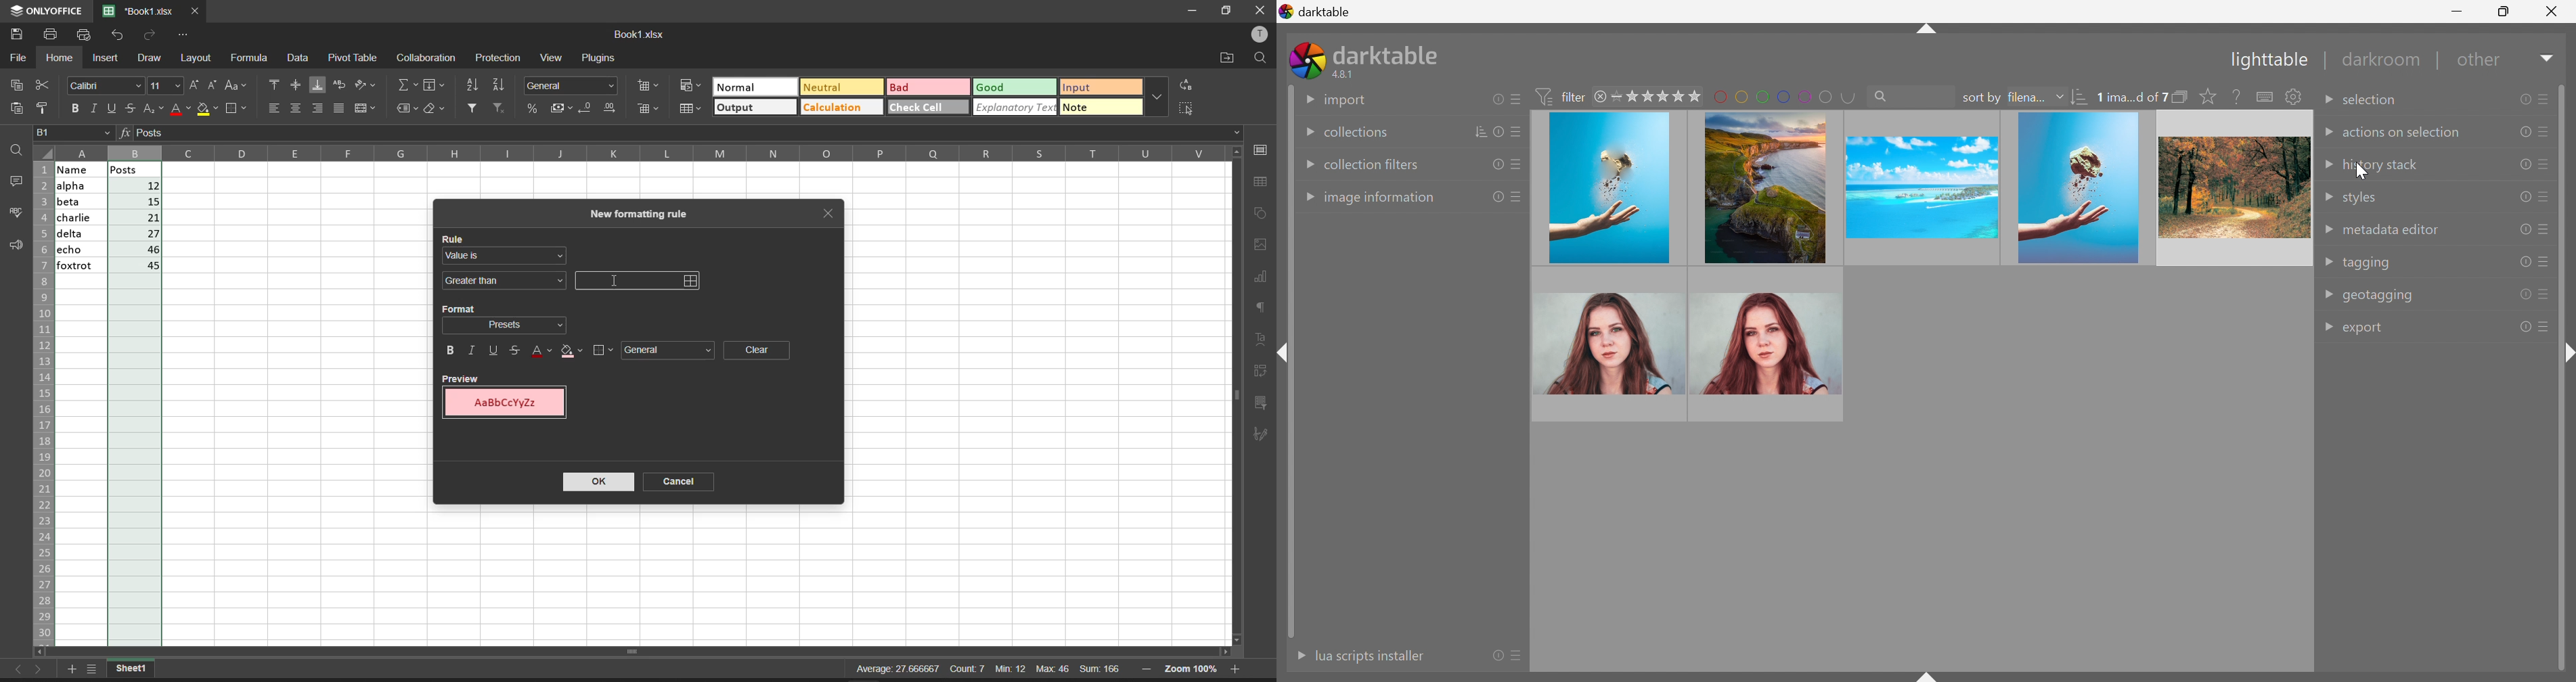  I want to click on filena..., so click(2024, 98).